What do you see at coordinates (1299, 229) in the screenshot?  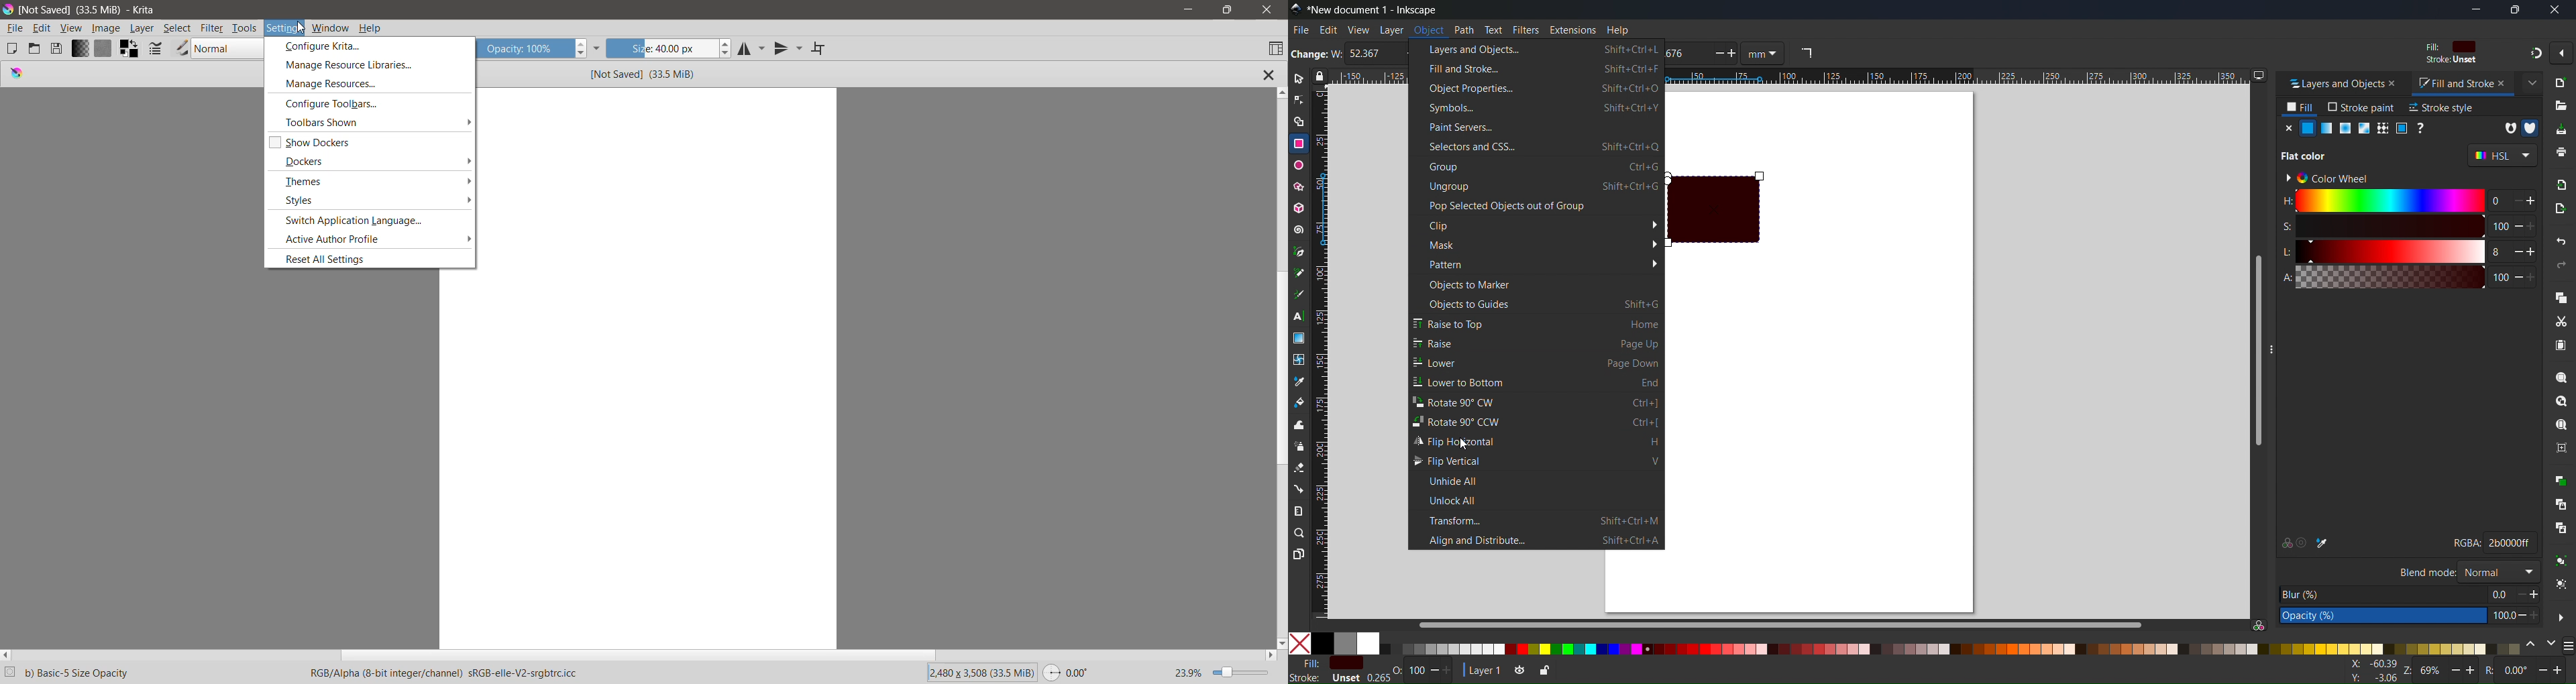 I see `Spiral Tool` at bounding box center [1299, 229].